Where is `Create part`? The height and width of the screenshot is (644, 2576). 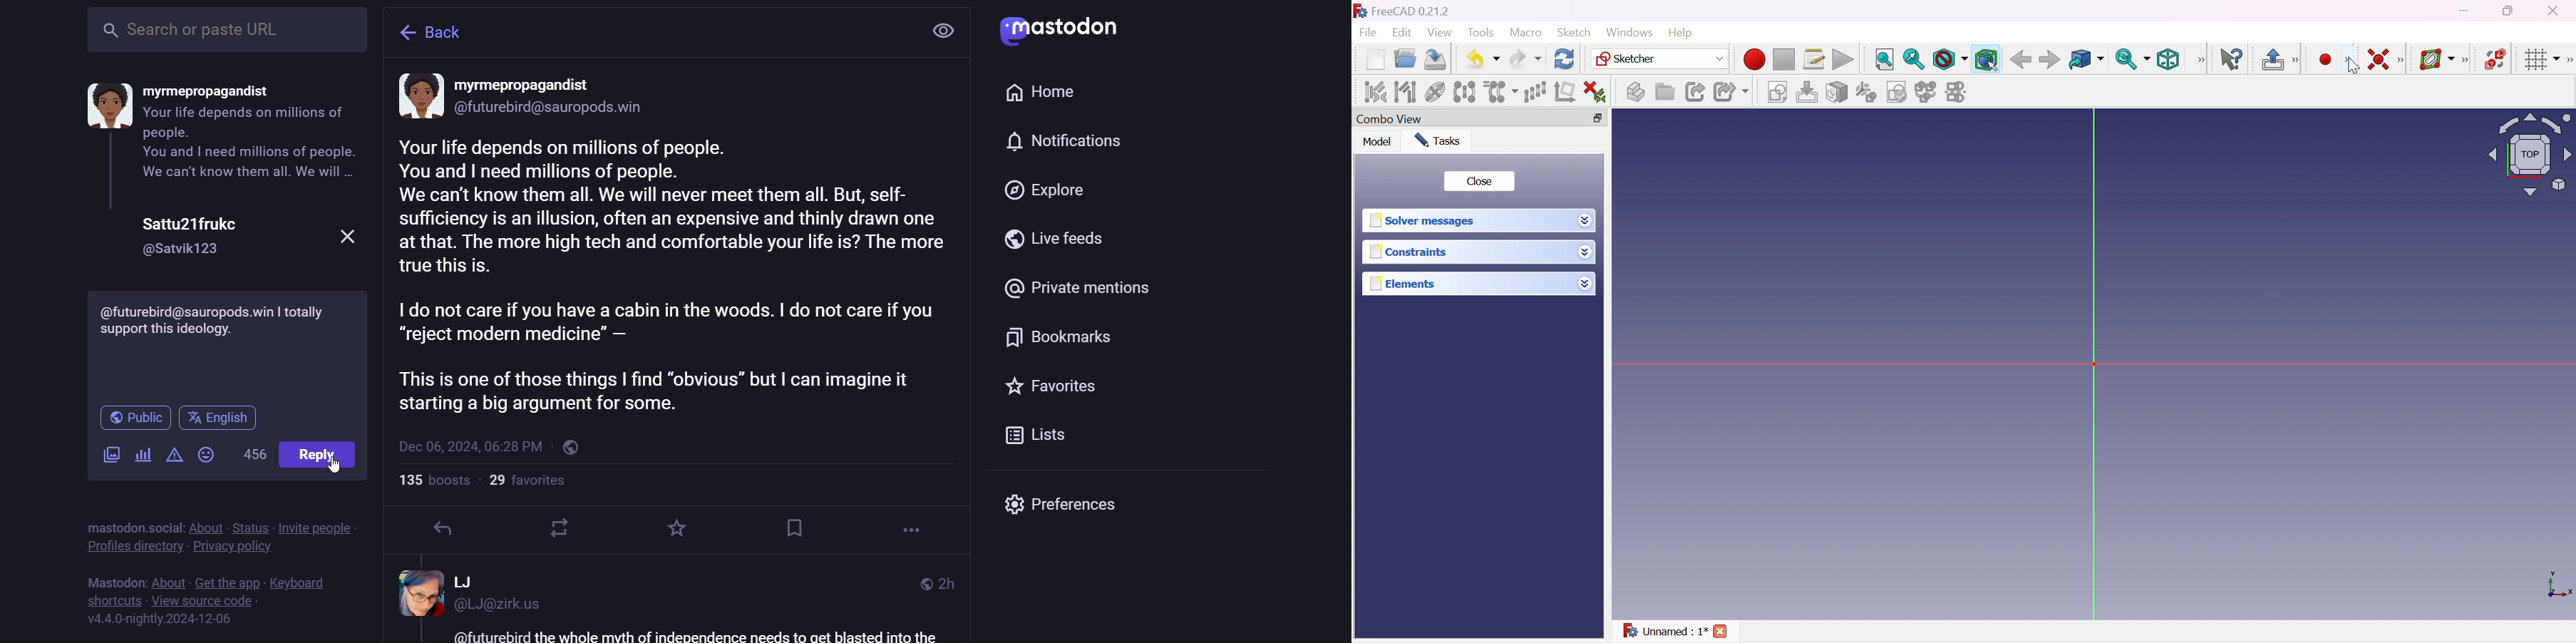
Create part is located at coordinates (1635, 91).